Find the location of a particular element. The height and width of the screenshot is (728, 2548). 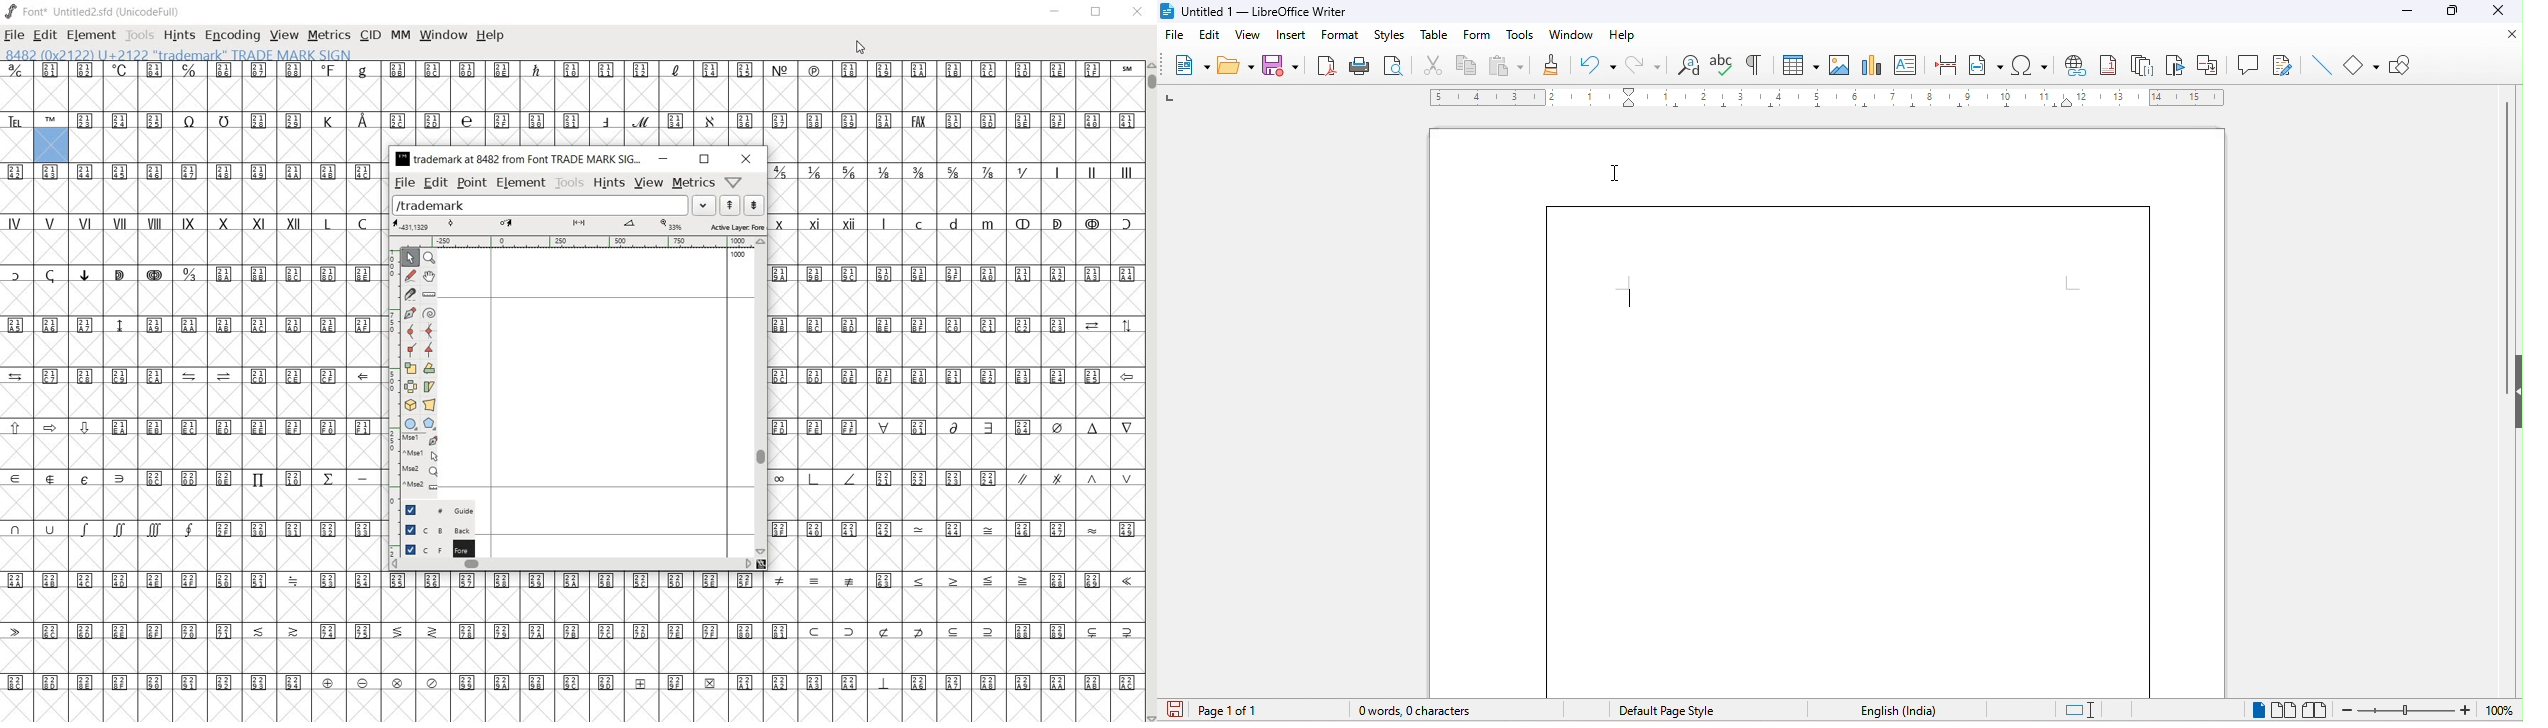

scrollbar is located at coordinates (762, 396).